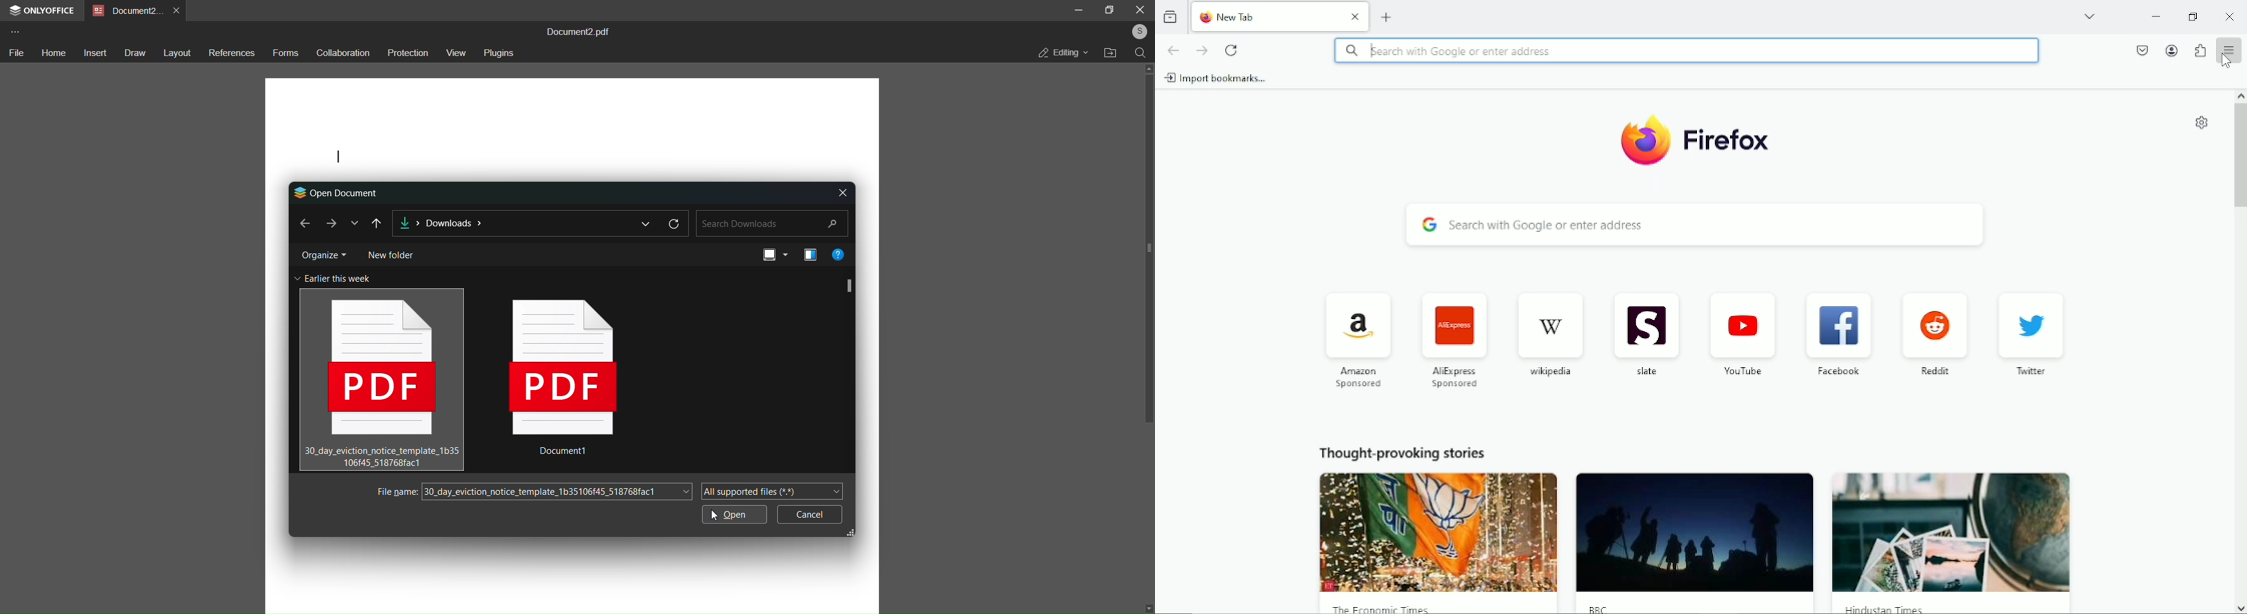 The width and height of the screenshot is (2268, 616). What do you see at coordinates (342, 54) in the screenshot?
I see `collaboration` at bounding box center [342, 54].